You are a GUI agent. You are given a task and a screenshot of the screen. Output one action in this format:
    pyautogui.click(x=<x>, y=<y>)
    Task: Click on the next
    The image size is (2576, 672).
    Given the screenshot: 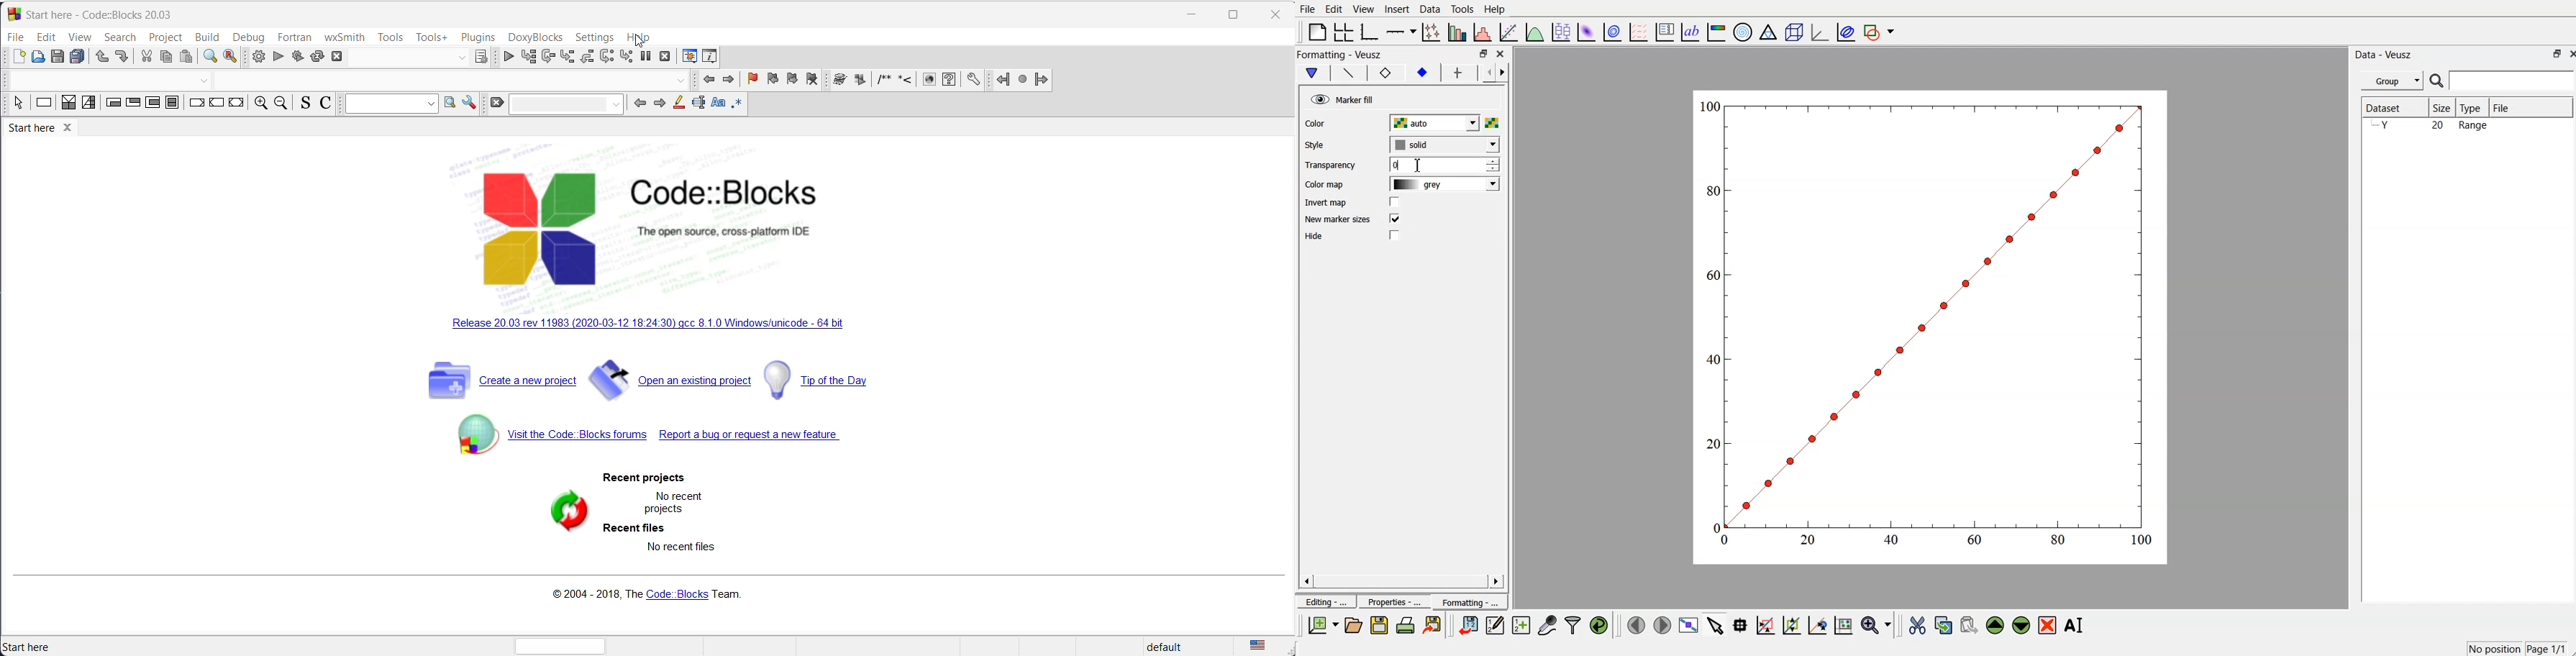 What is the action you would take?
    pyautogui.click(x=657, y=104)
    